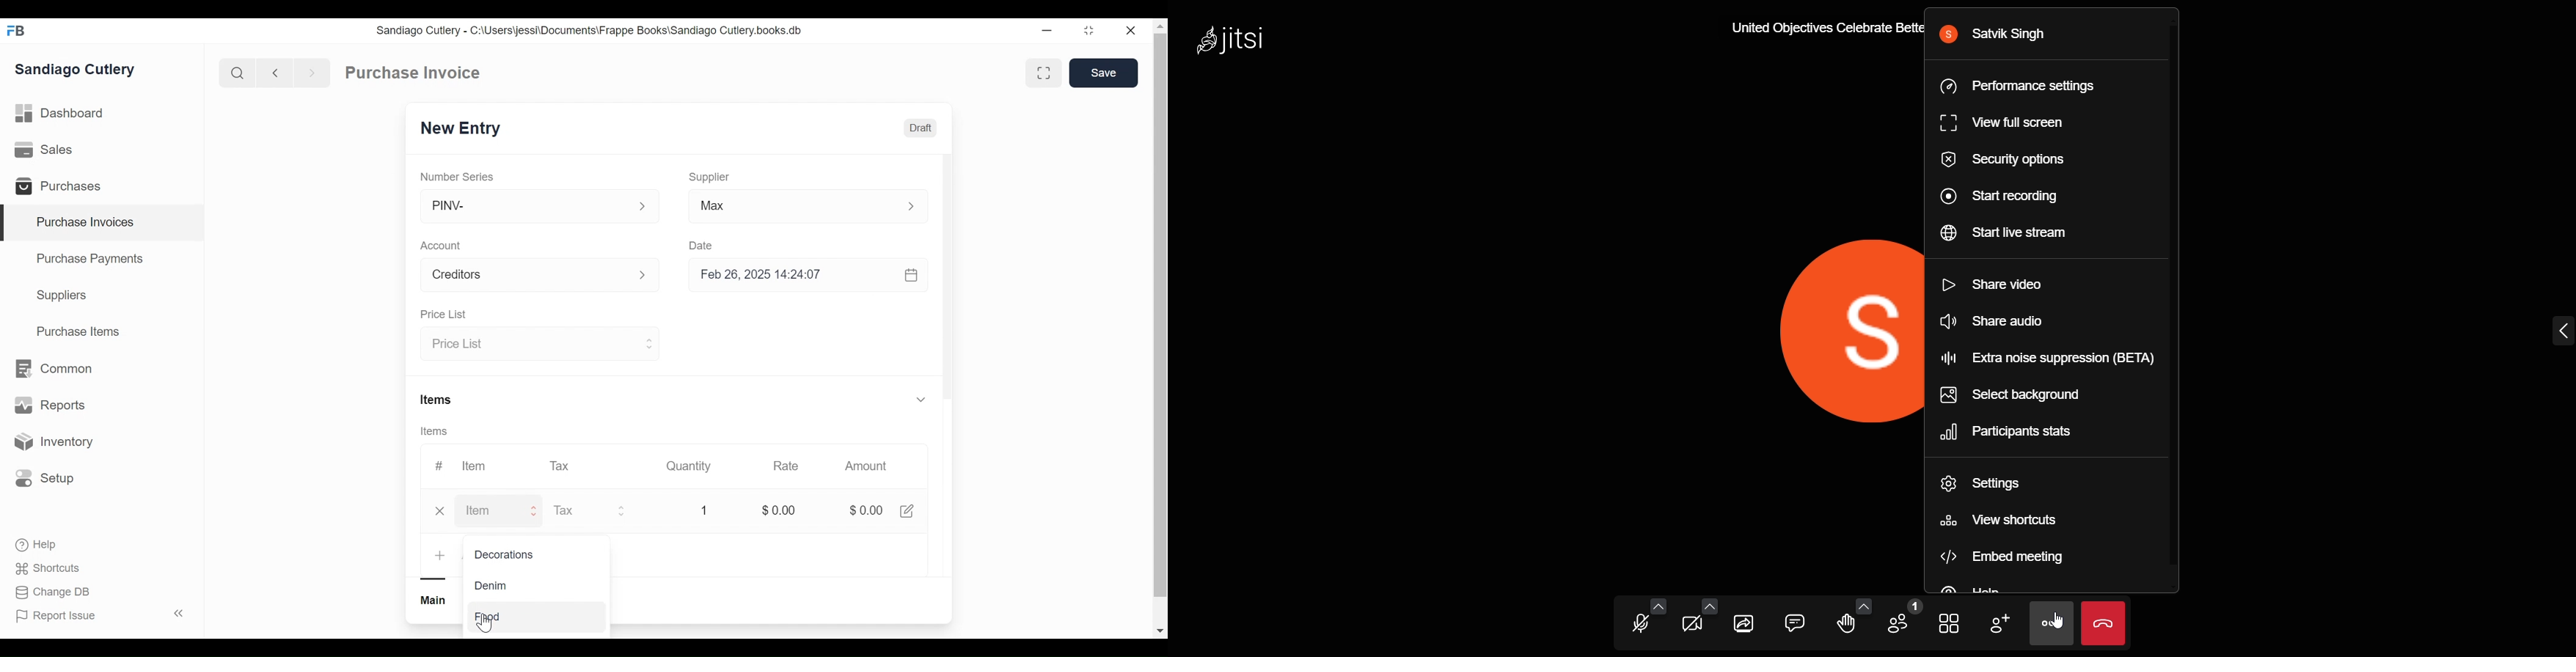  I want to click on Save, so click(1101, 73).